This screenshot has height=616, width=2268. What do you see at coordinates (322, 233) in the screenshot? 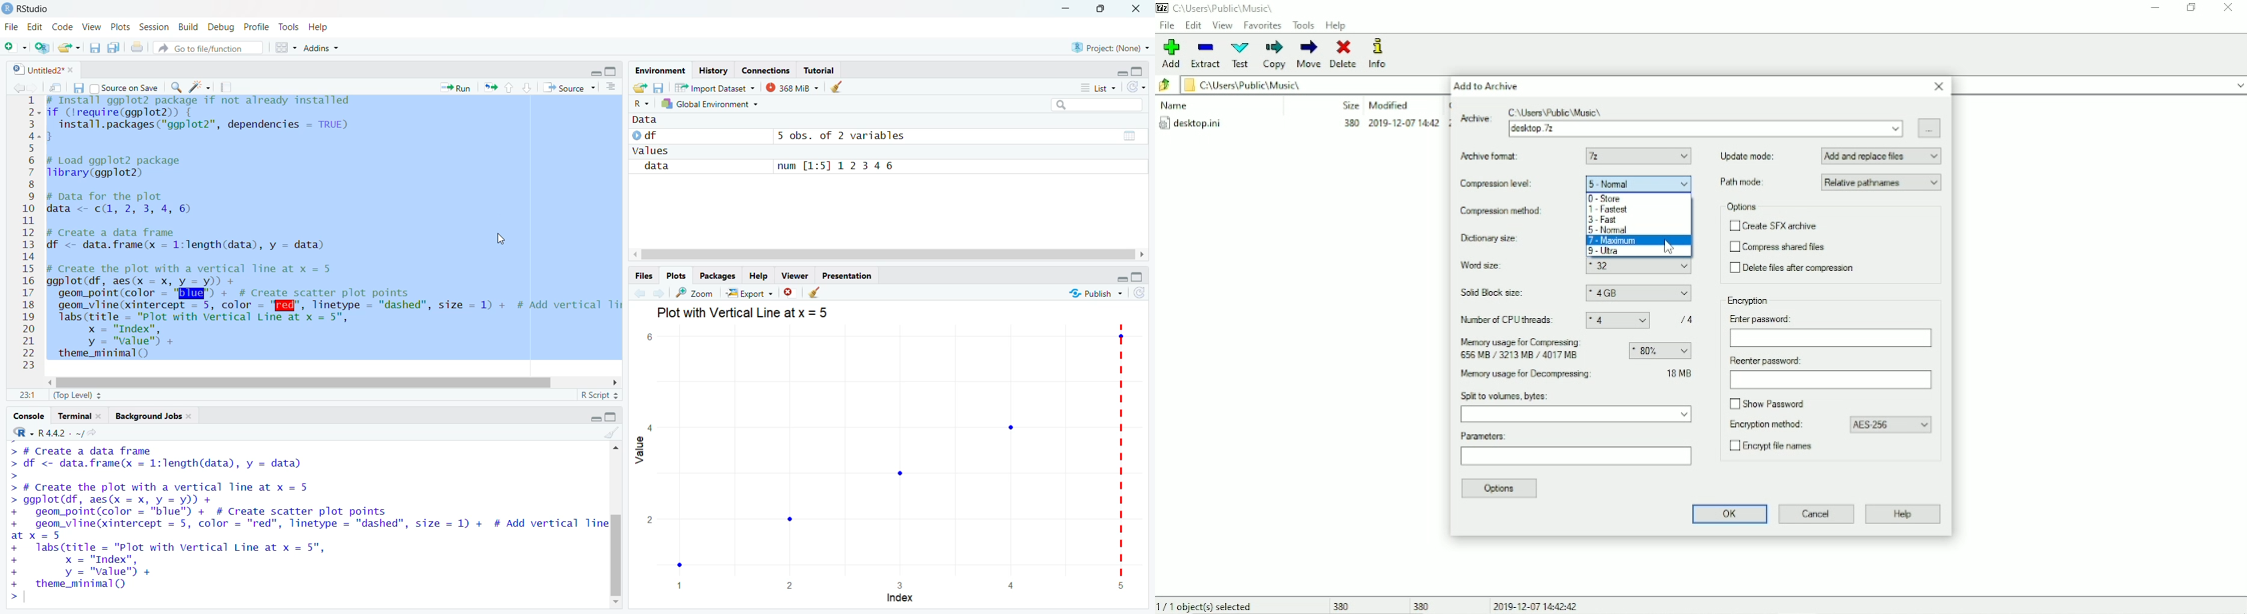
I see `2- if (Irequire(ggplot2)) {

3 install.packages("ggplot2”, dependencies = TRUE)

2-3

5

6 # Load ggplot2 package

7 Tlibrary(ggplot2)

8

9 # pata for the plot

0 data <- c(, 2, 3, 4, 6) I

1

2 # Create a data frame

3 df <- data.frame(x = 1:length(data), y = data)

4

5 # Create the plot with a vertical Tine at x = 5

6 ggplot(df, aes(x = x, y = y)) +

7 geom_point(color = "Bld" + # Create scatter plot points
8  geom_vline(xintercept = 5, color - '[f@", linetype = "dashed", size = 1) + # Add vertical Ti
9  labs(title = "Plot with Vertical Line at x = 5",

0 x = "Index",

1 y = "value") +` at bounding box center [322, 233].